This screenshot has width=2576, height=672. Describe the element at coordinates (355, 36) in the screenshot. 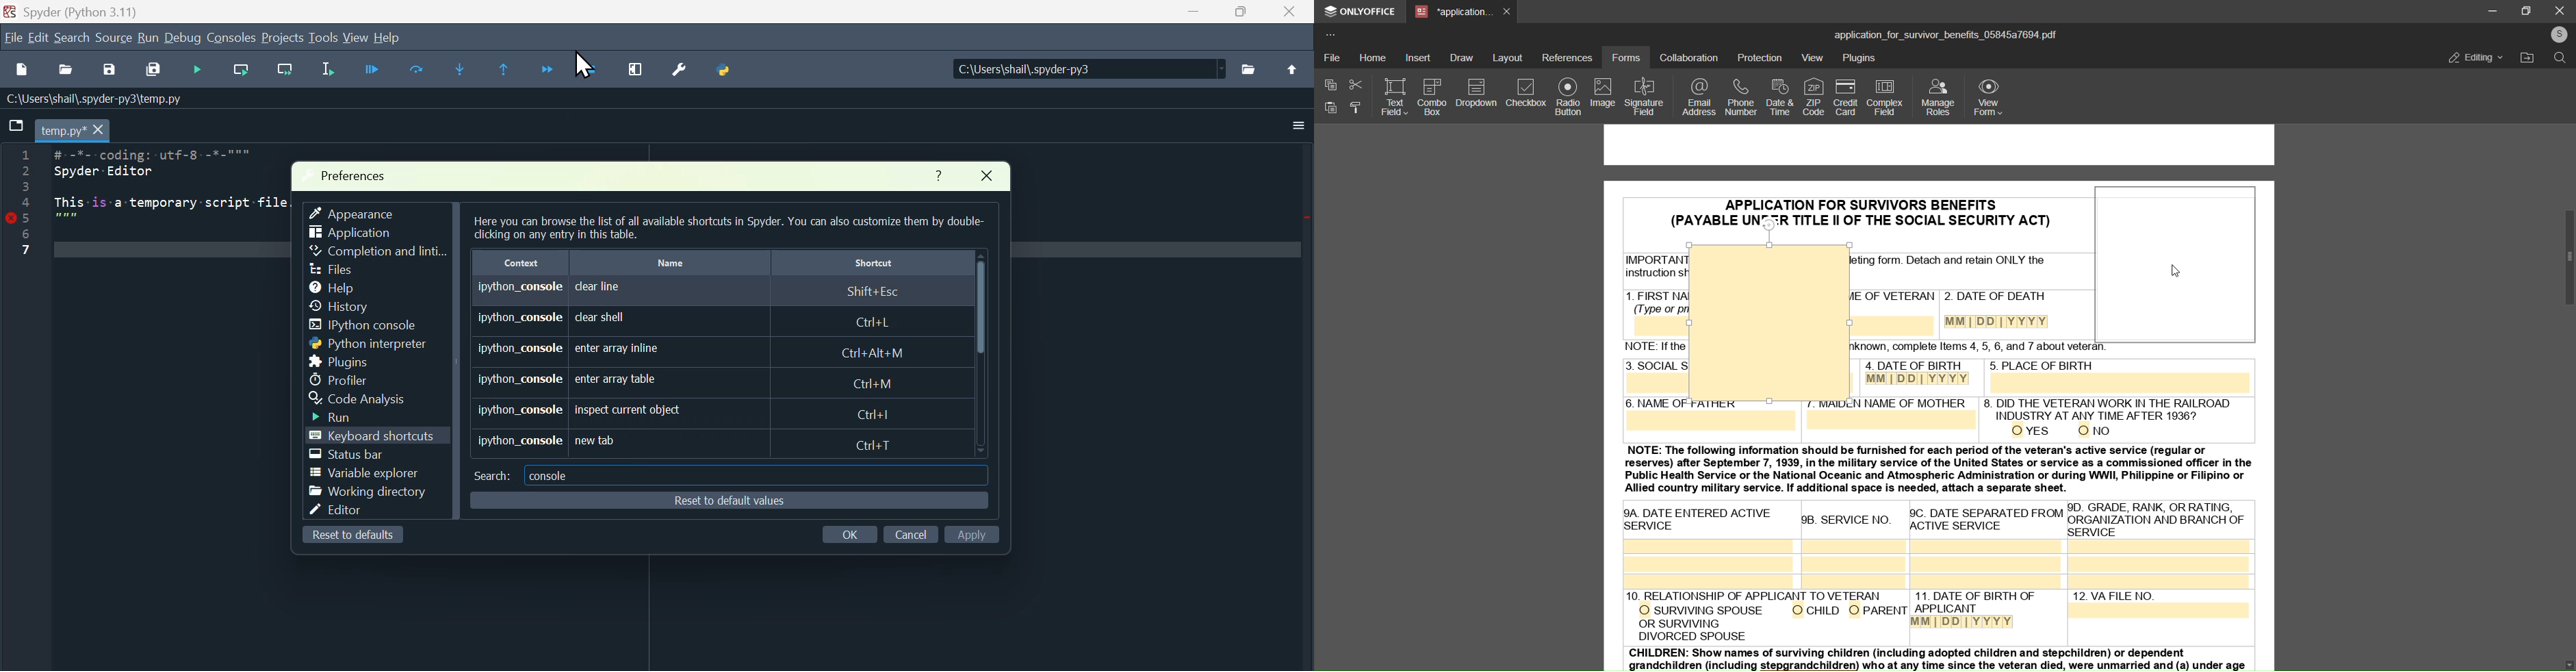

I see `view` at that location.